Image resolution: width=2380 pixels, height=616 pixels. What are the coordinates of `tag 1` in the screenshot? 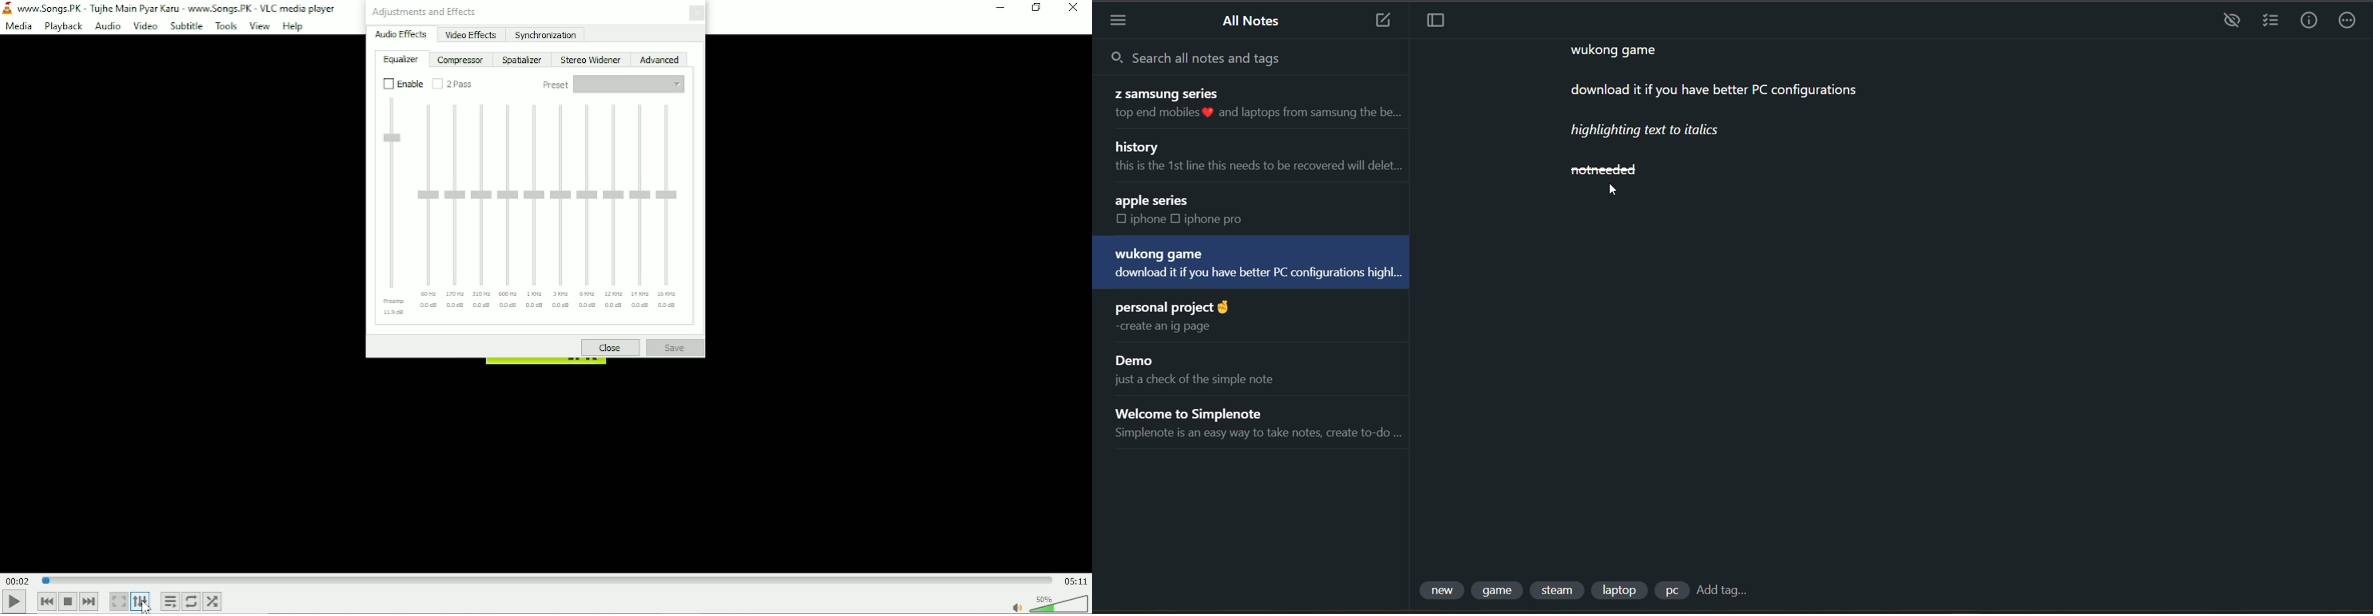 It's located at (1441, 591).